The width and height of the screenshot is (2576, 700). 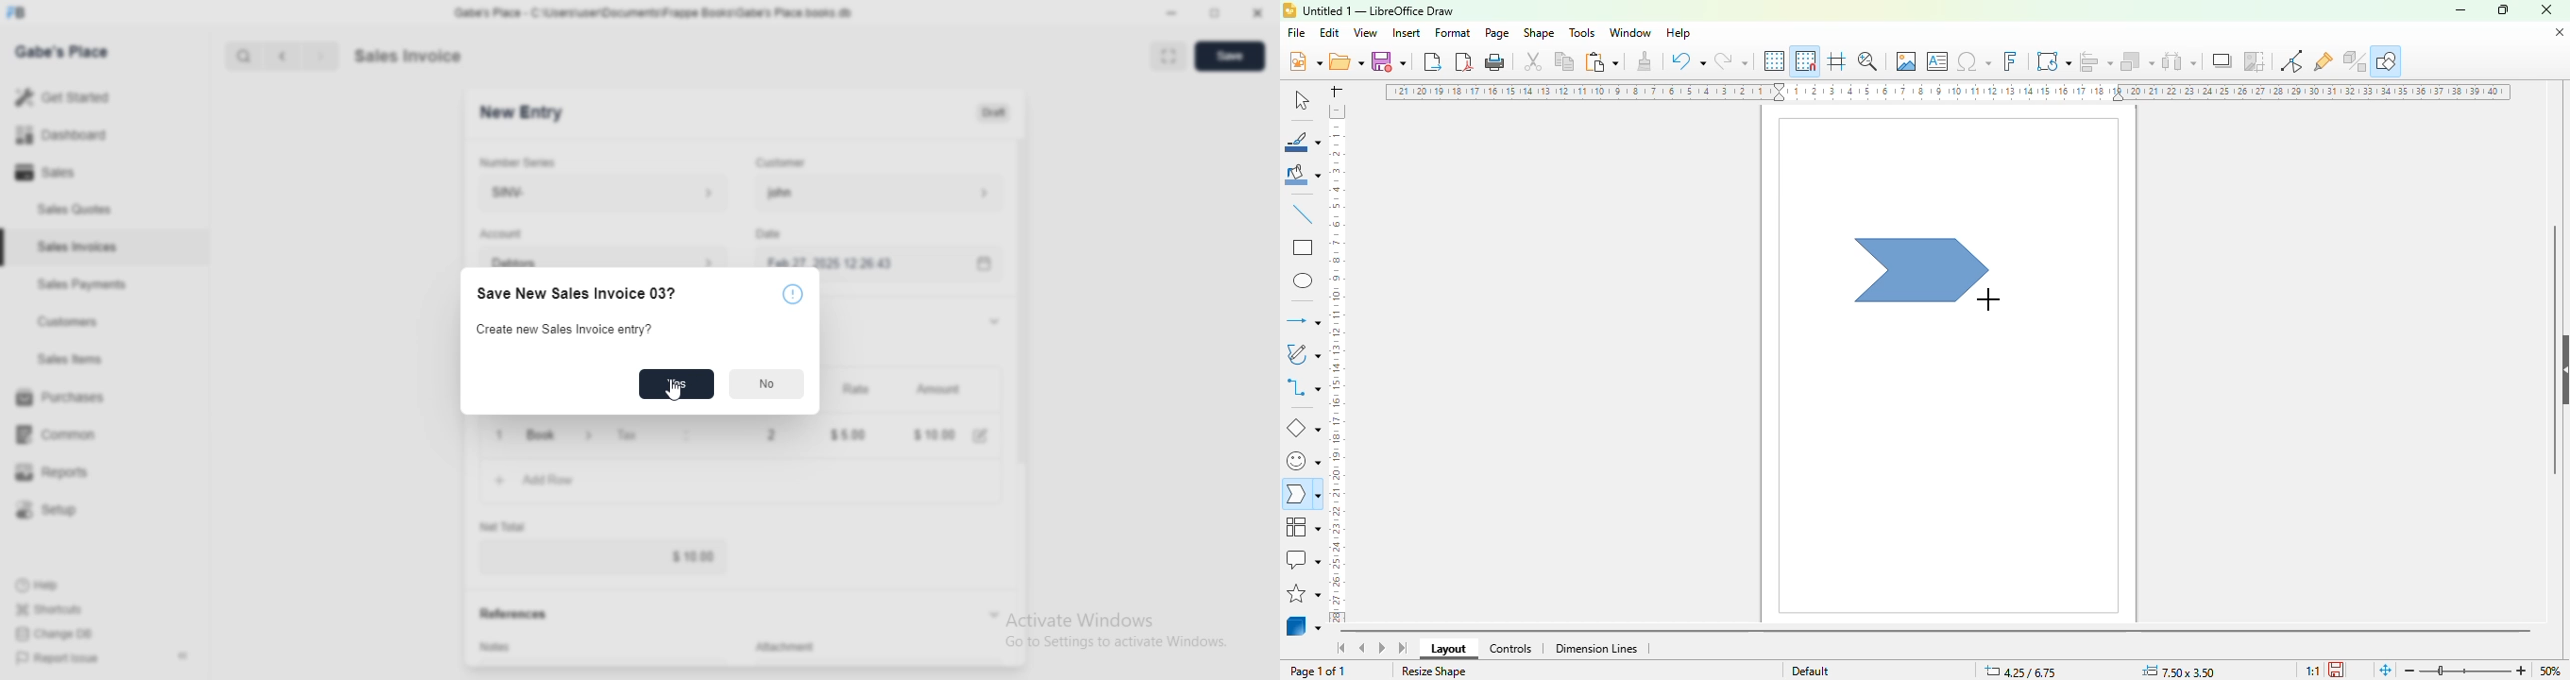 What do you see at coordinates (1867, 60) in the screenshot?
I see `zoom & pan` at bounding box center [1867, 60].